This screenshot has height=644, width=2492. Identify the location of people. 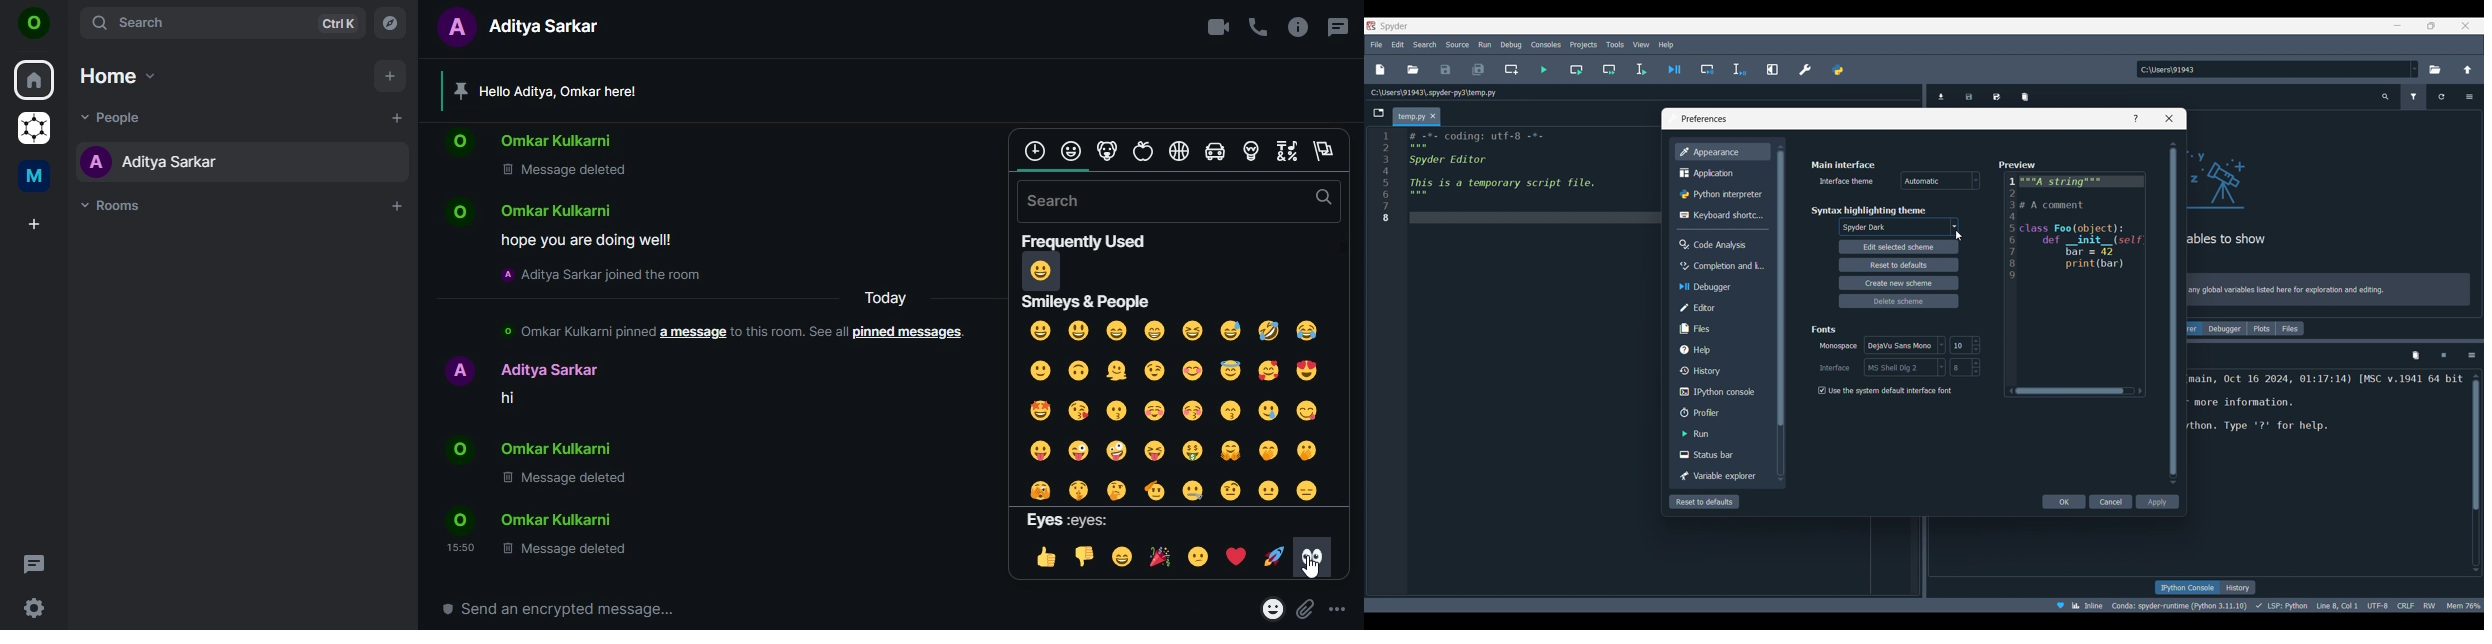
(109, 116).